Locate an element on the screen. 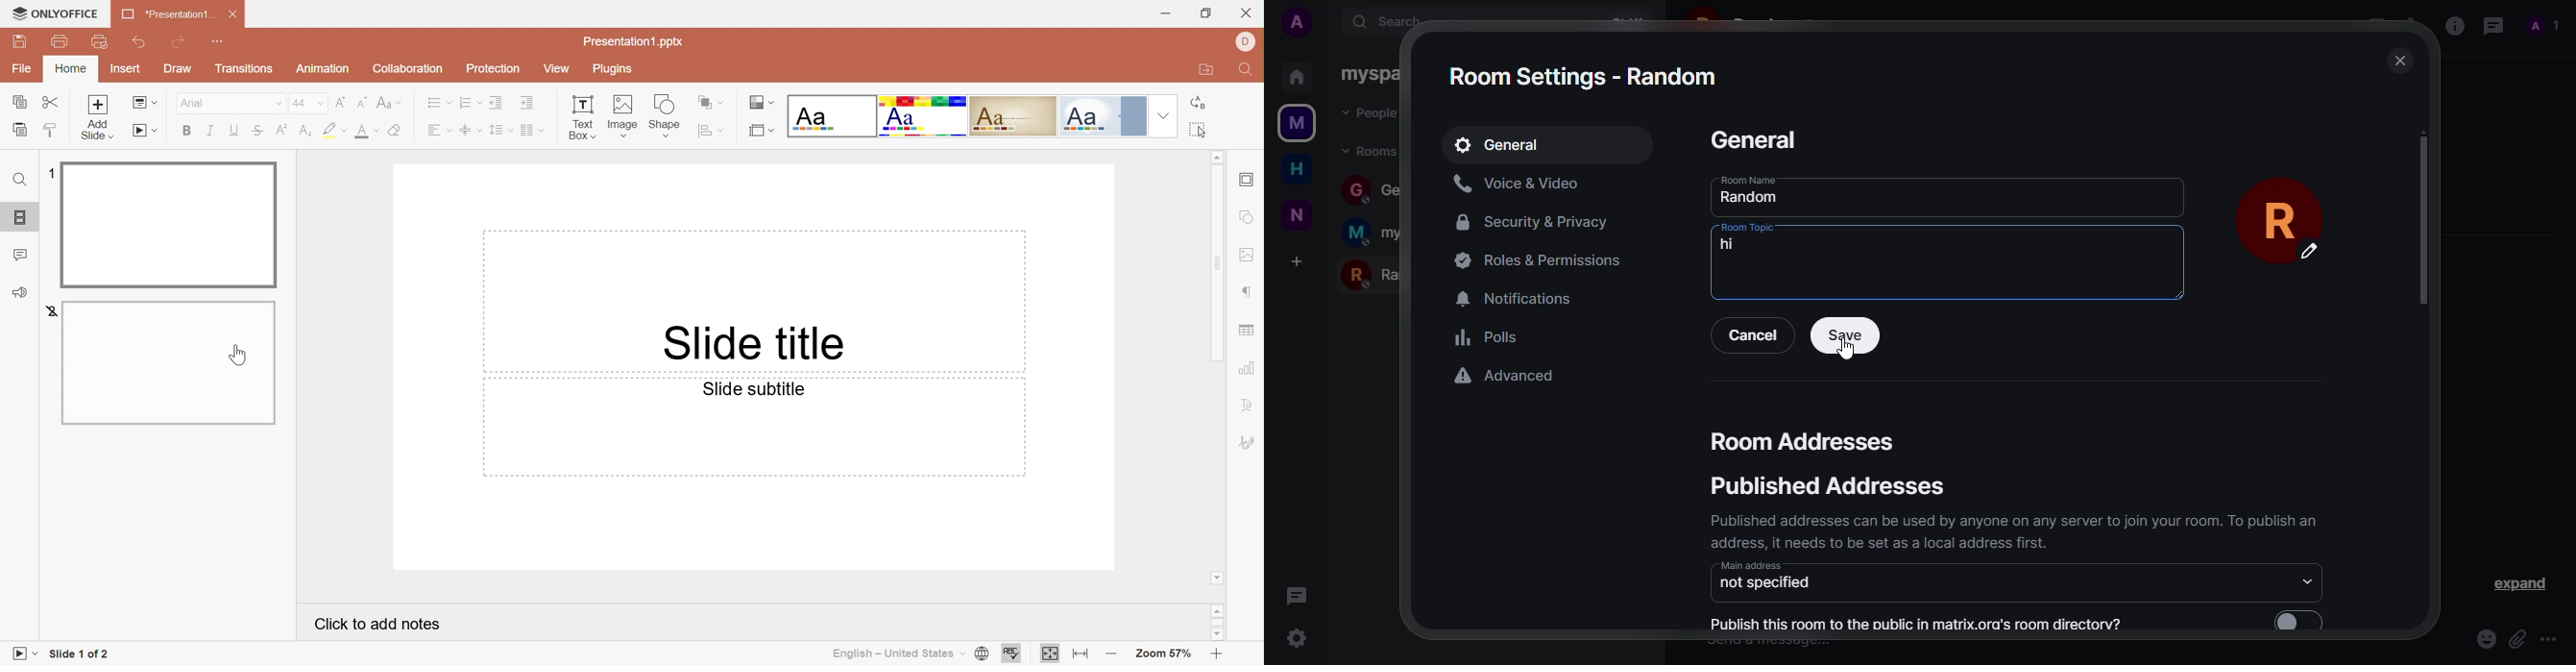 This screenshot has height=672, width=2576. Close is located at coordinates (237, 15).